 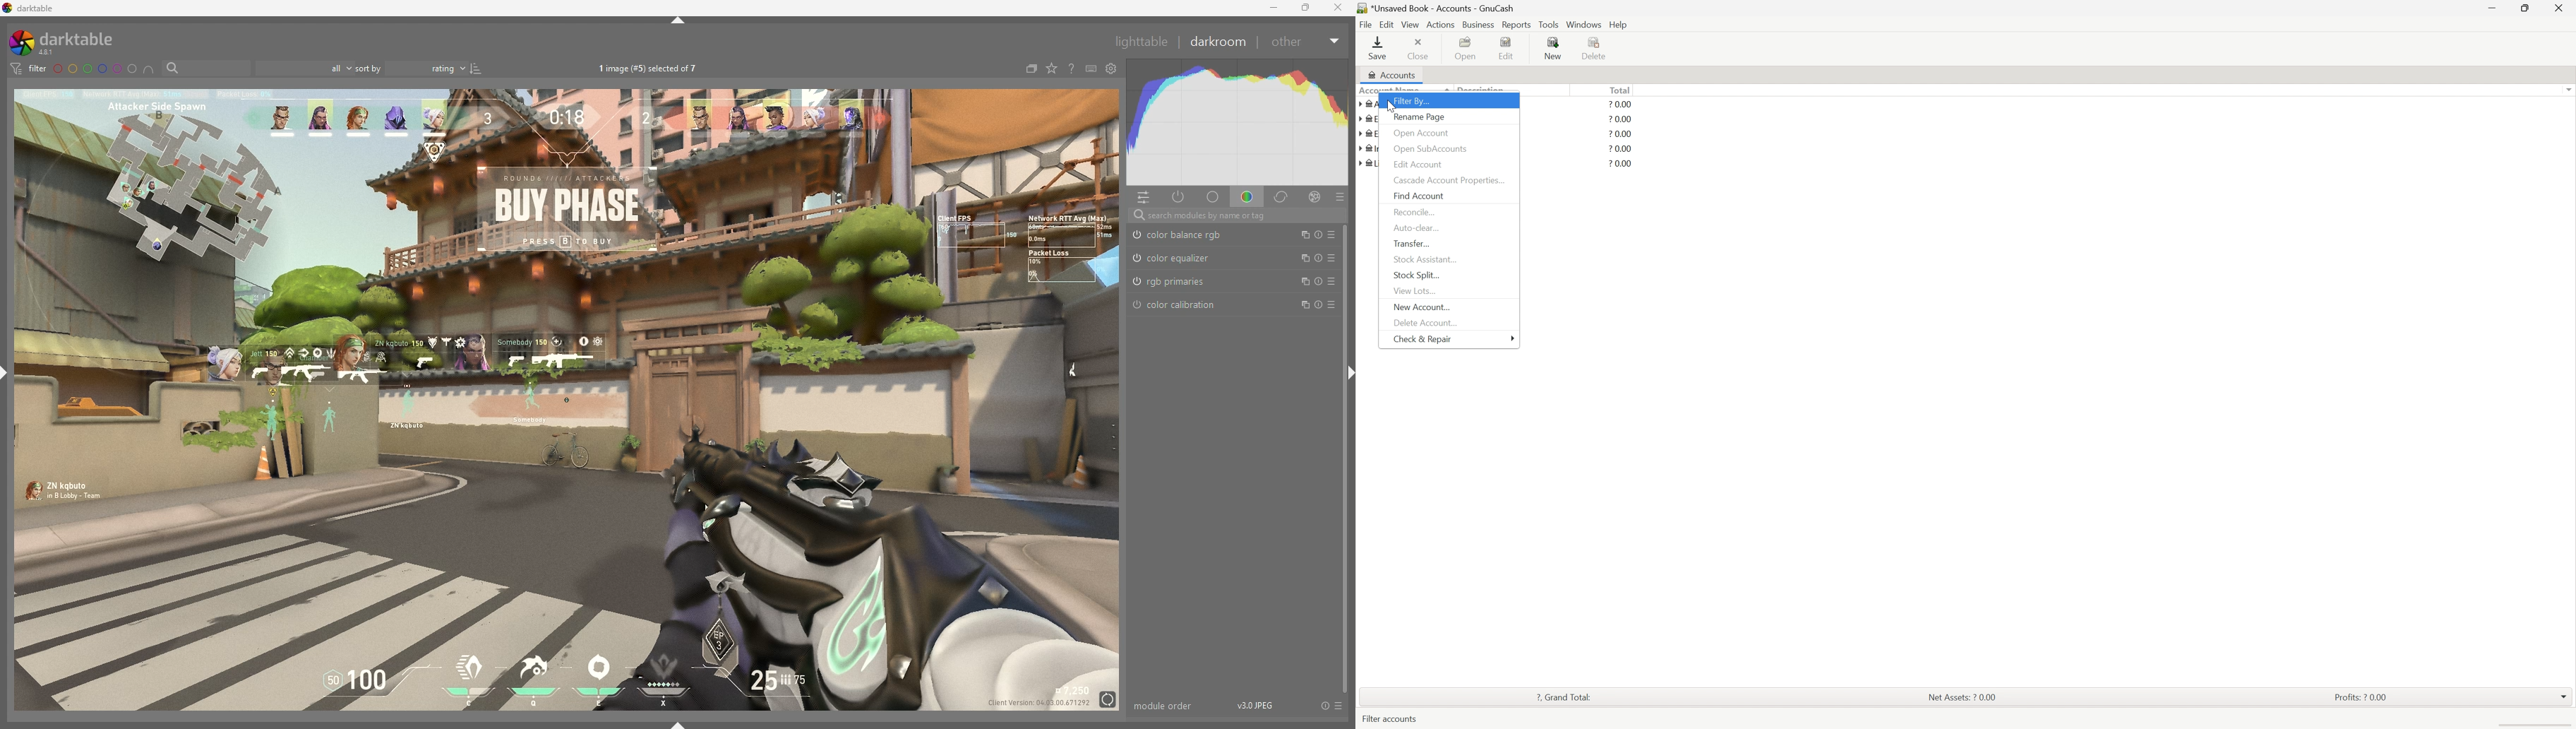 What do you see at coordinates (2568, 89) in the screenshot?
I see `Scroll up` at bounding box center [2568, 89].